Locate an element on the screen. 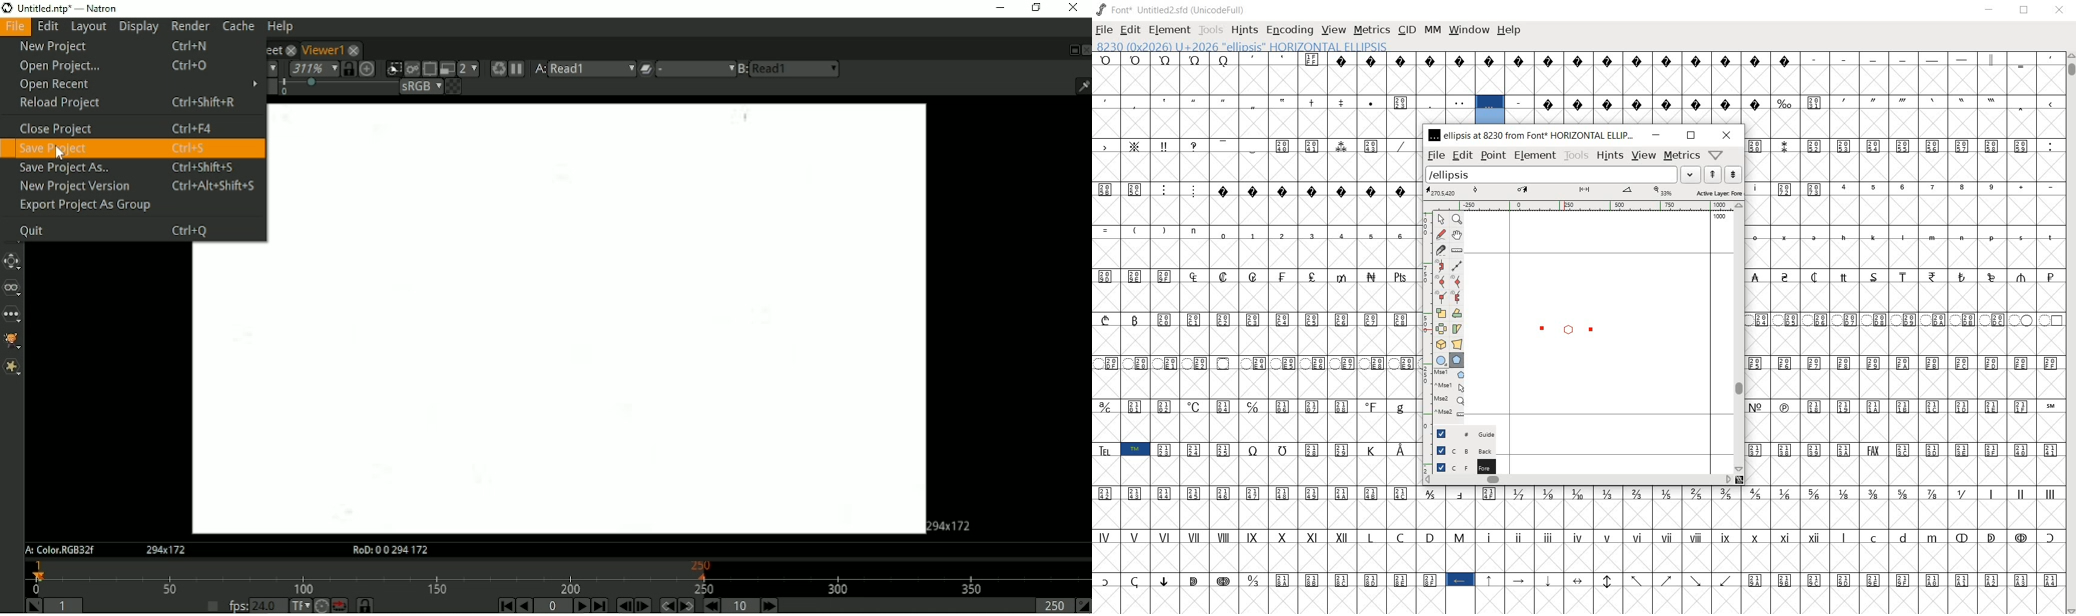 This screenshot has width=2100, height=616. active layer: FOREGROUND is located at coordinates (1585, 192).